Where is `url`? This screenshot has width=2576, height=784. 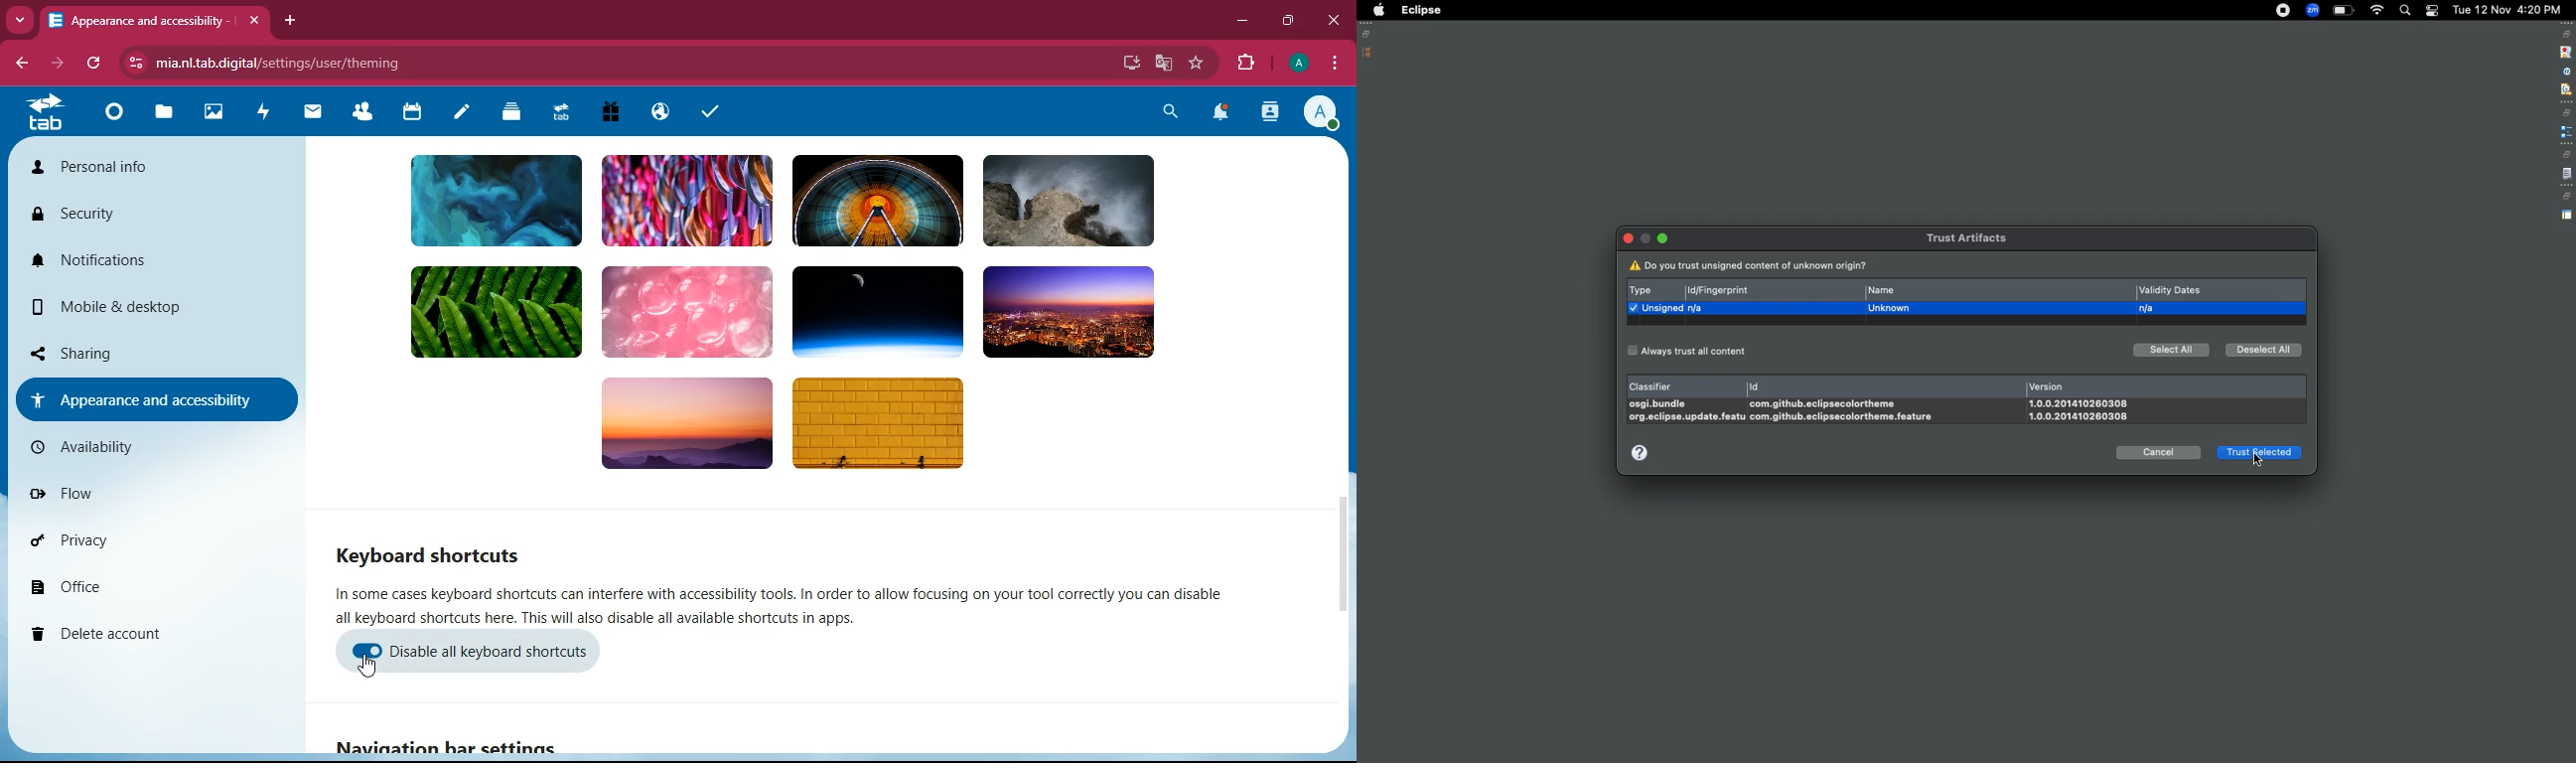 url is located at coordinates (293, 60).